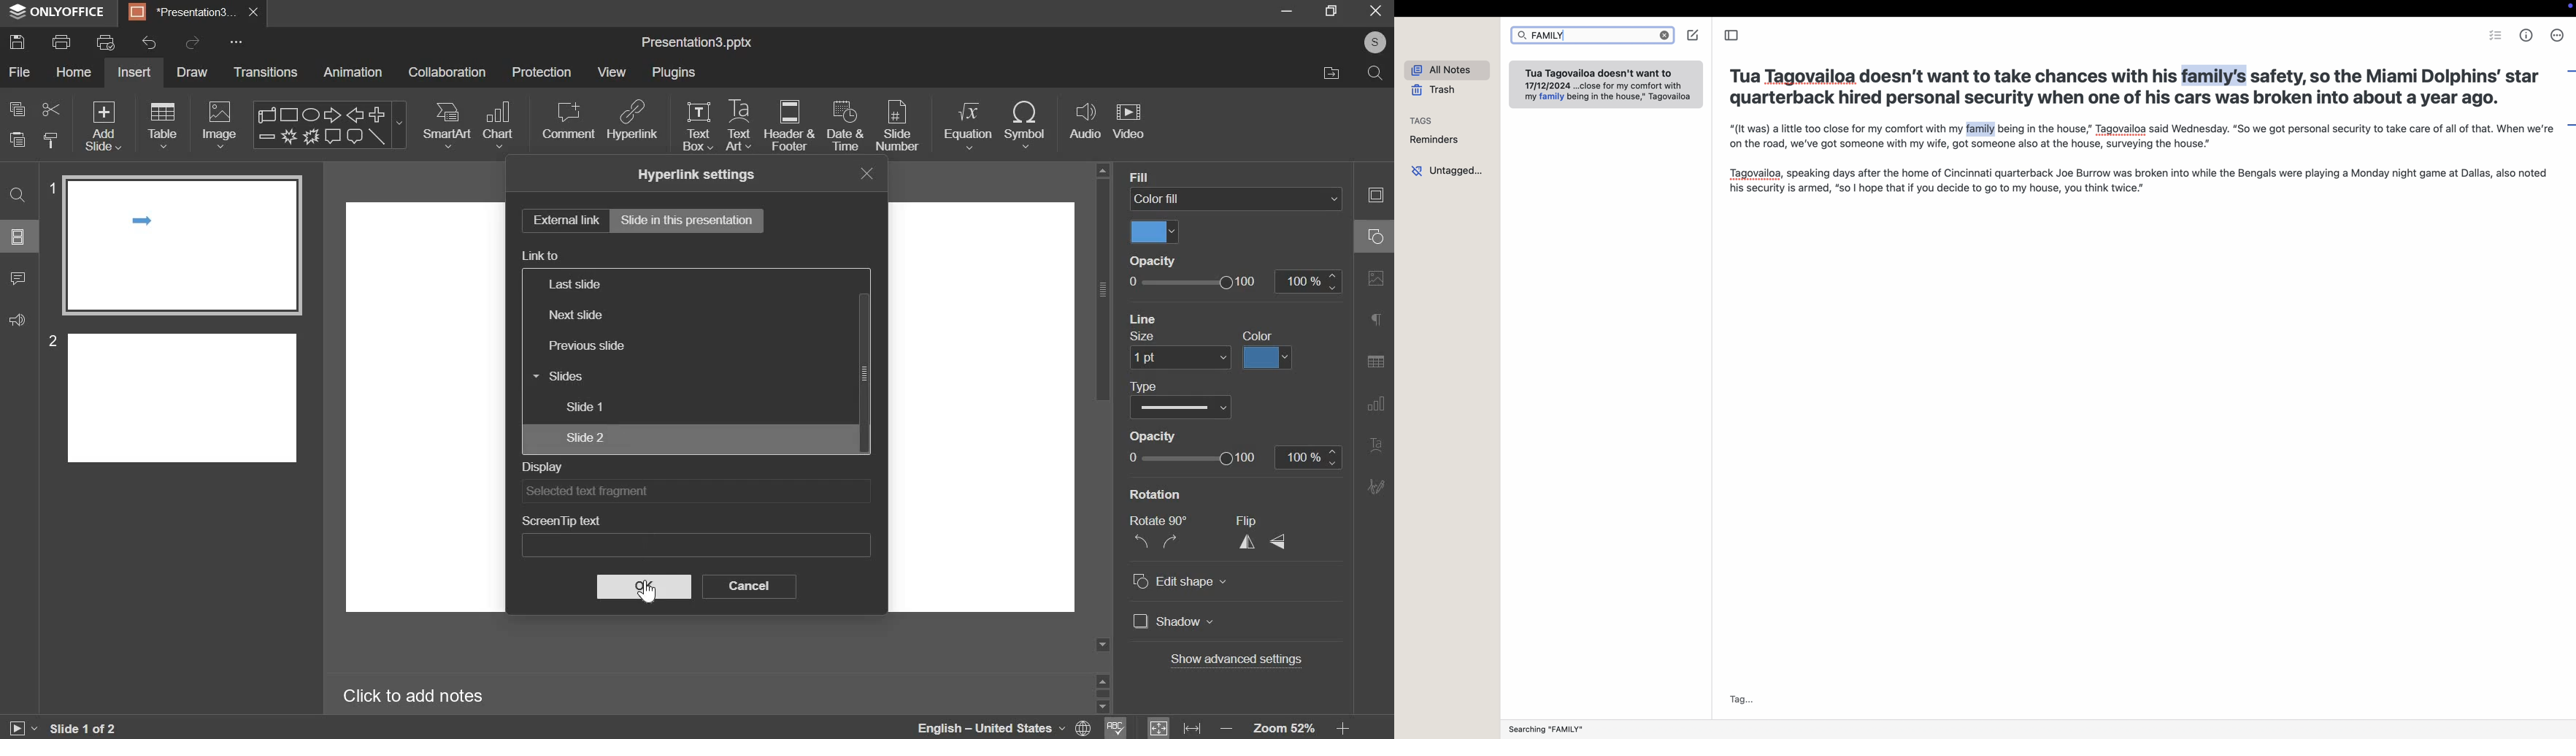 The width and height of the screenshot is (2576, 756). Describe the element at coordinates (18, 109) in the screenshot. I see `copy` at that location.